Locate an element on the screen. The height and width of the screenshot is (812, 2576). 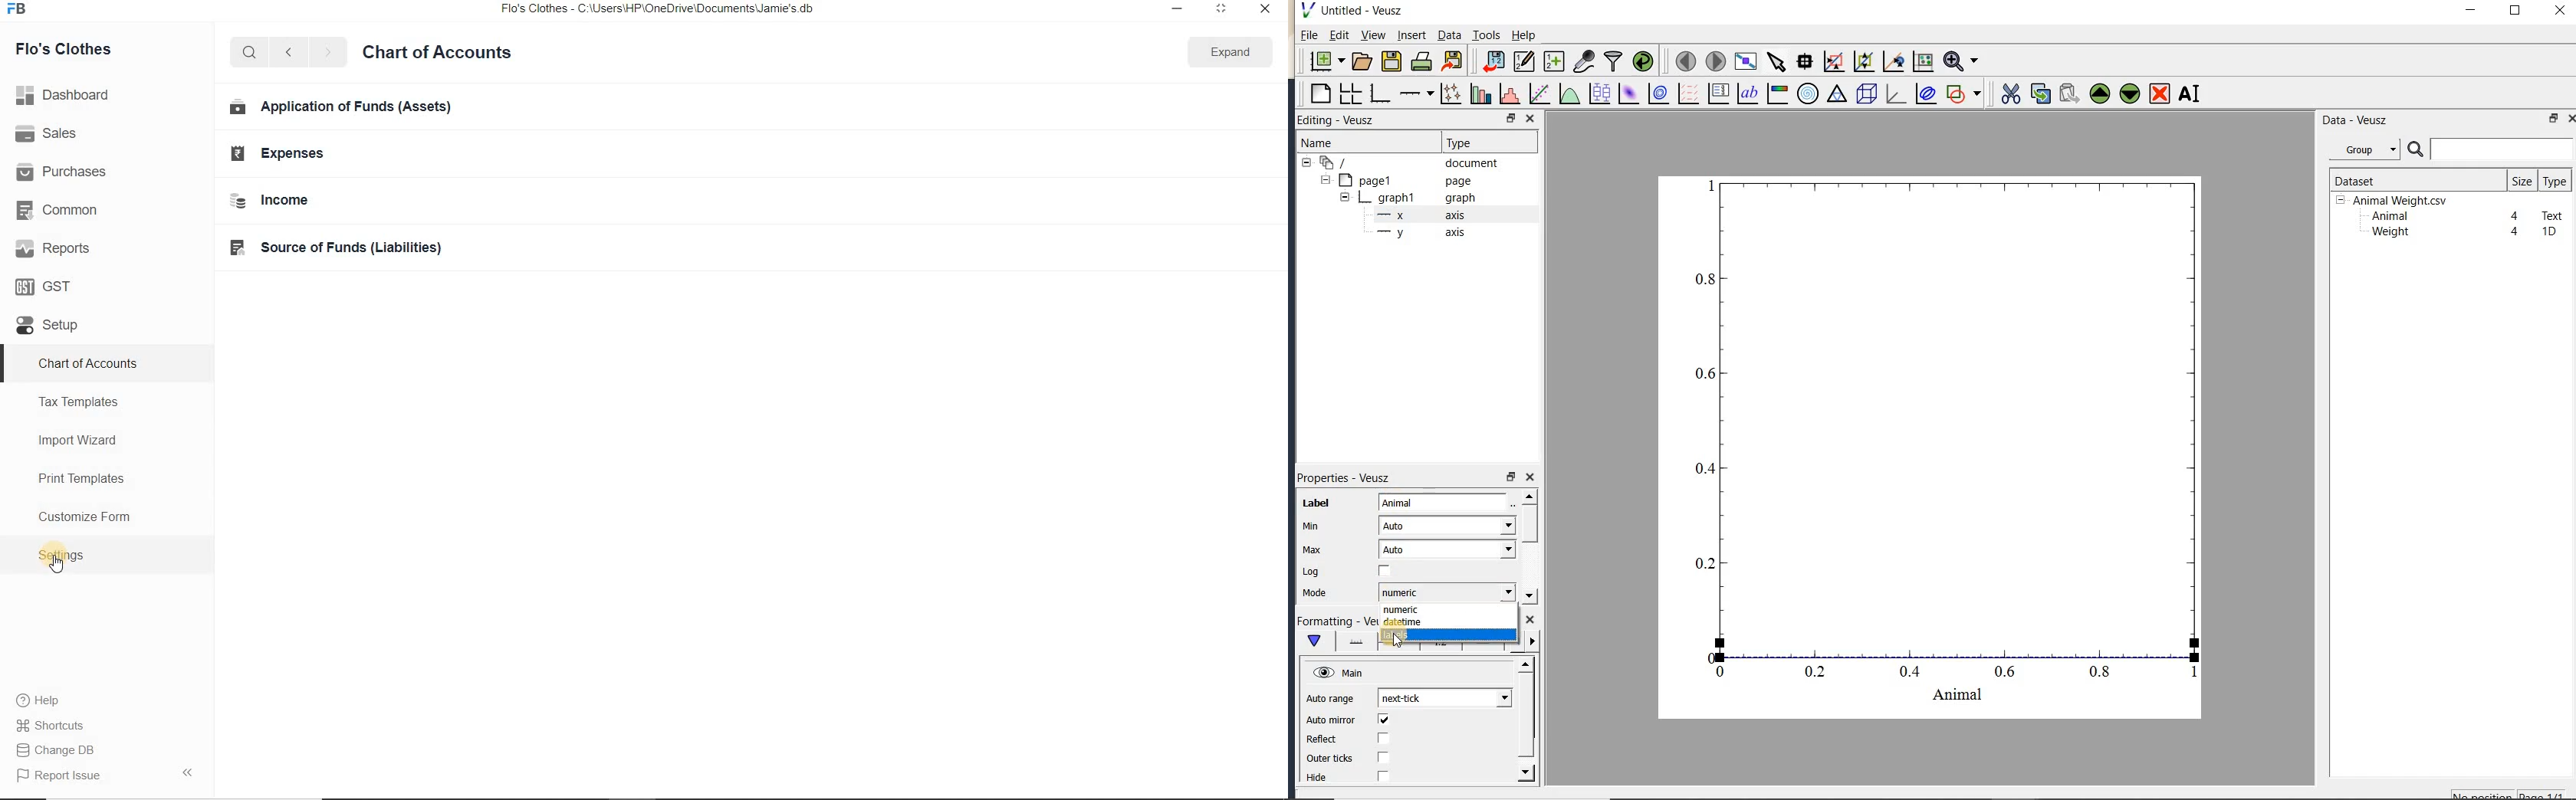
numeric is located at coordinates (1401, 611).